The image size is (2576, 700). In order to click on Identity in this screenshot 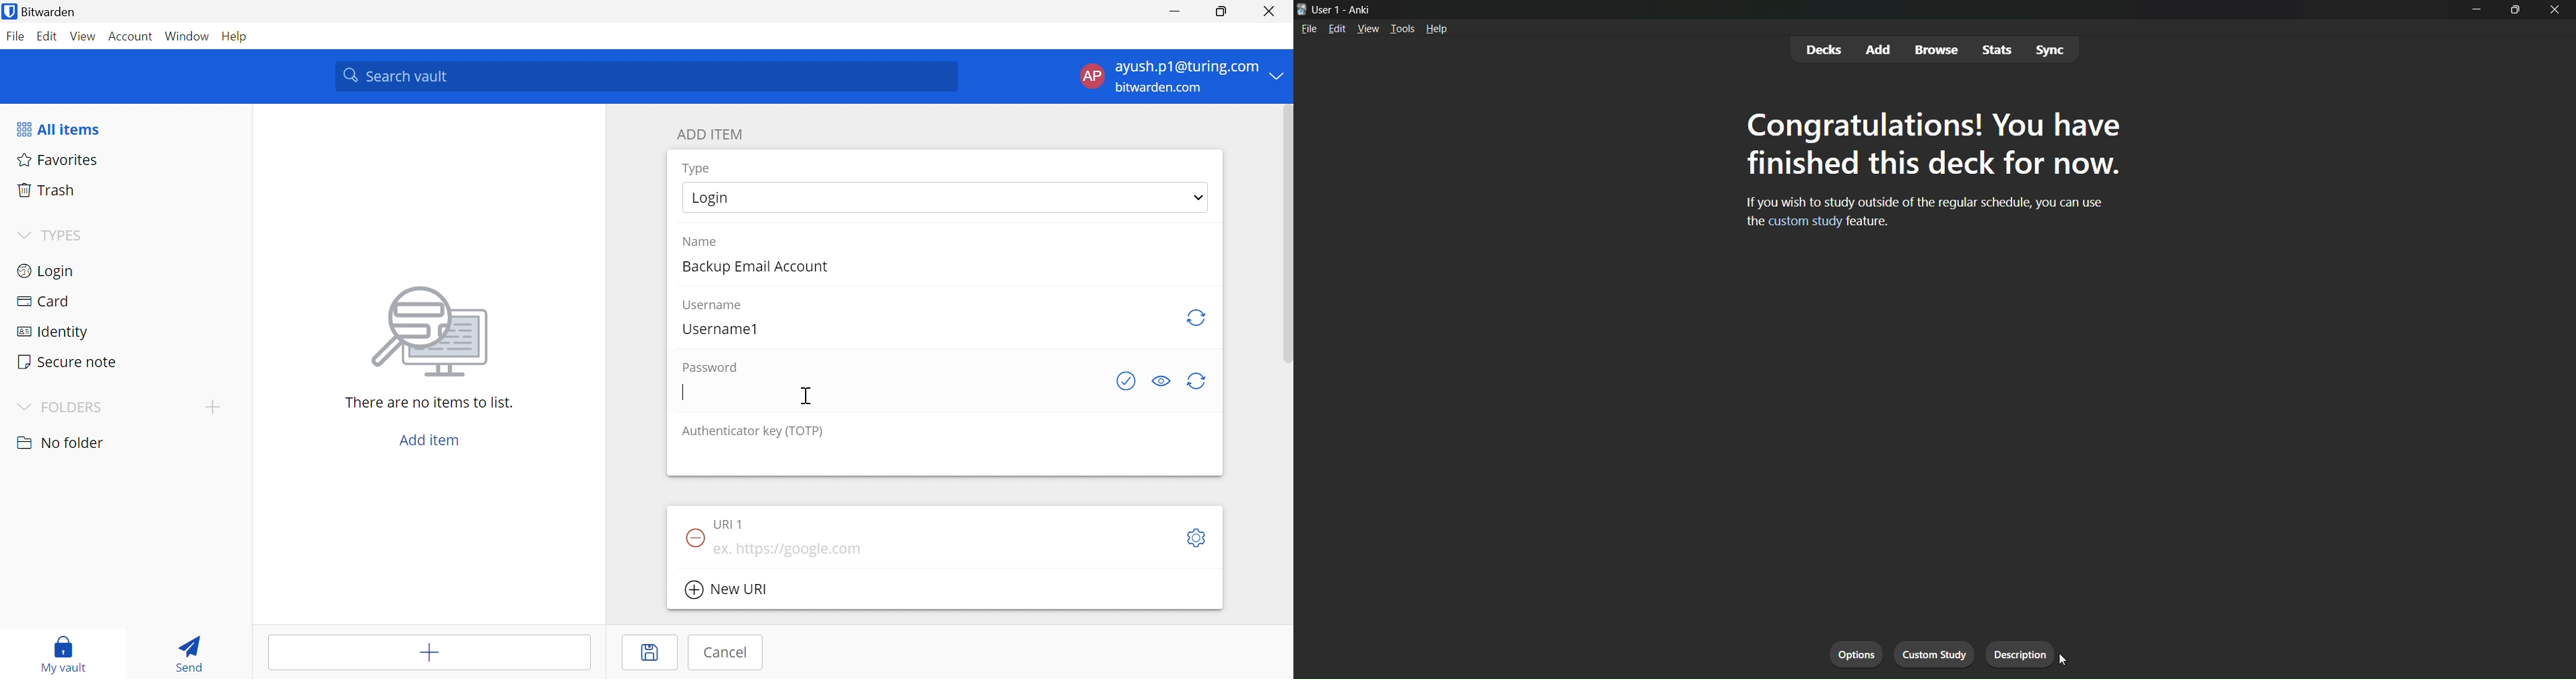, I will do `click(48, 333)`.